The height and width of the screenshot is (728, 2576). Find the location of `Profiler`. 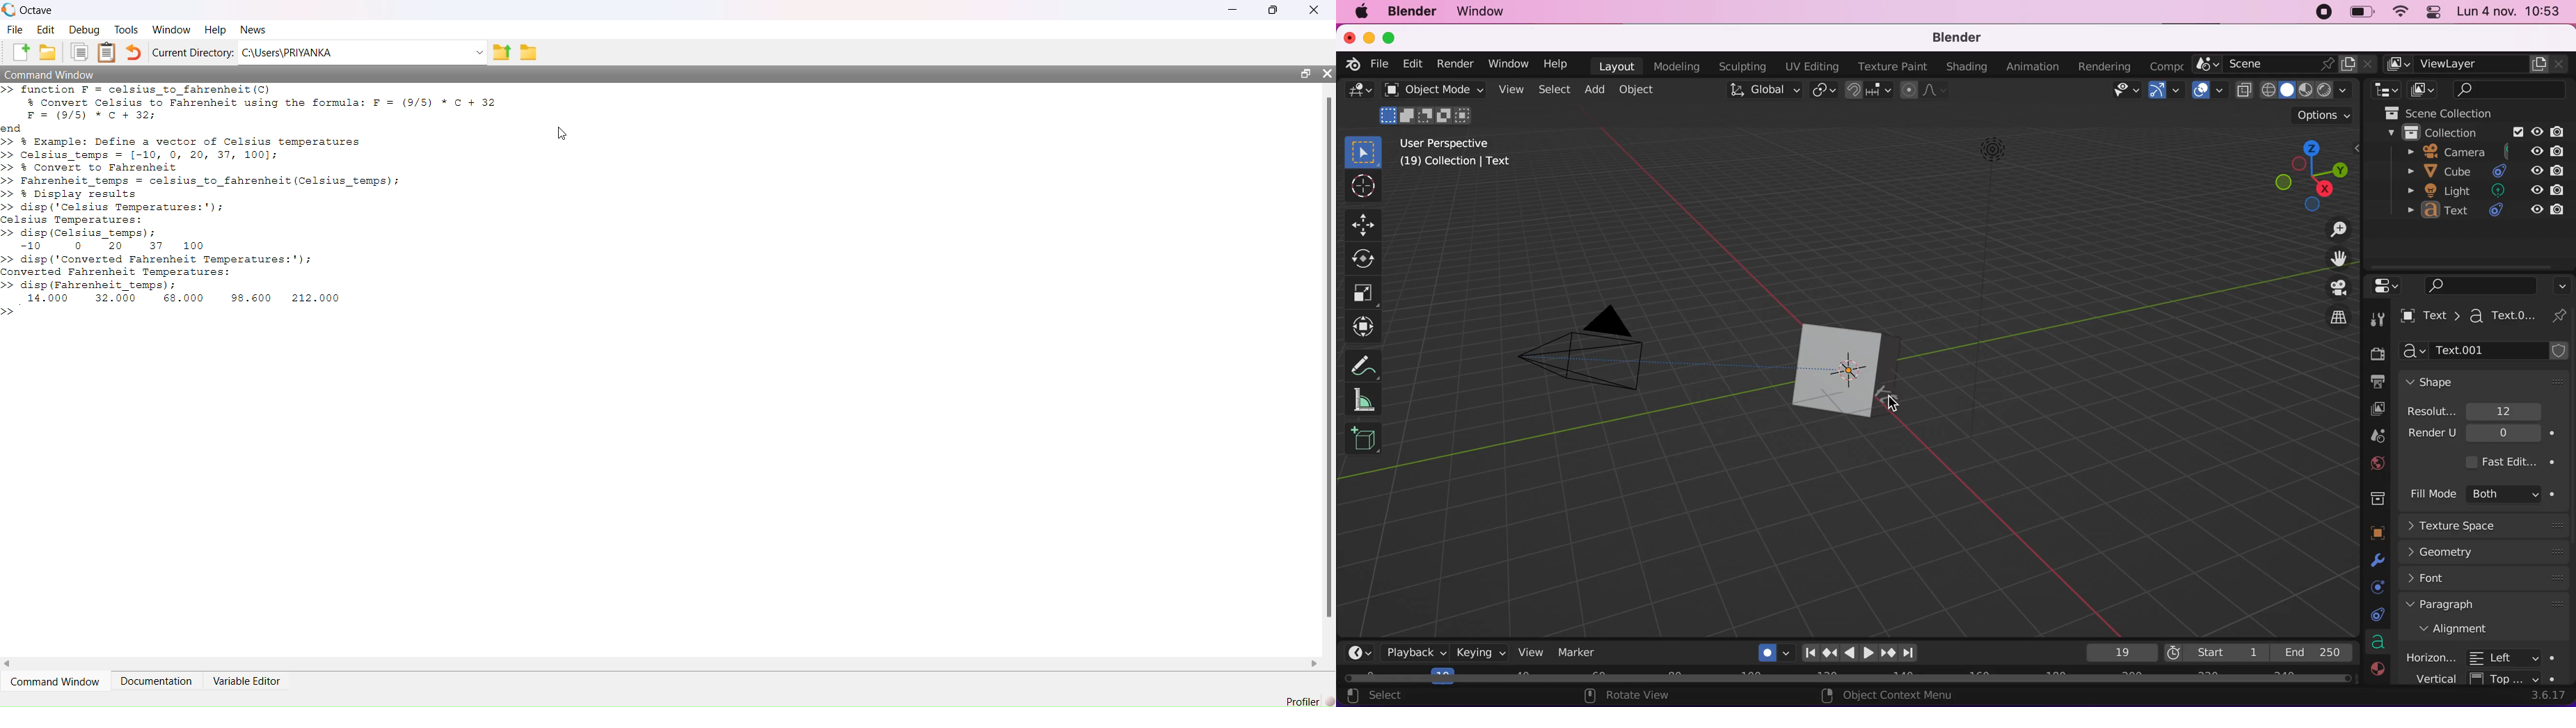

Profiler is located at coordinates (1303, 701).